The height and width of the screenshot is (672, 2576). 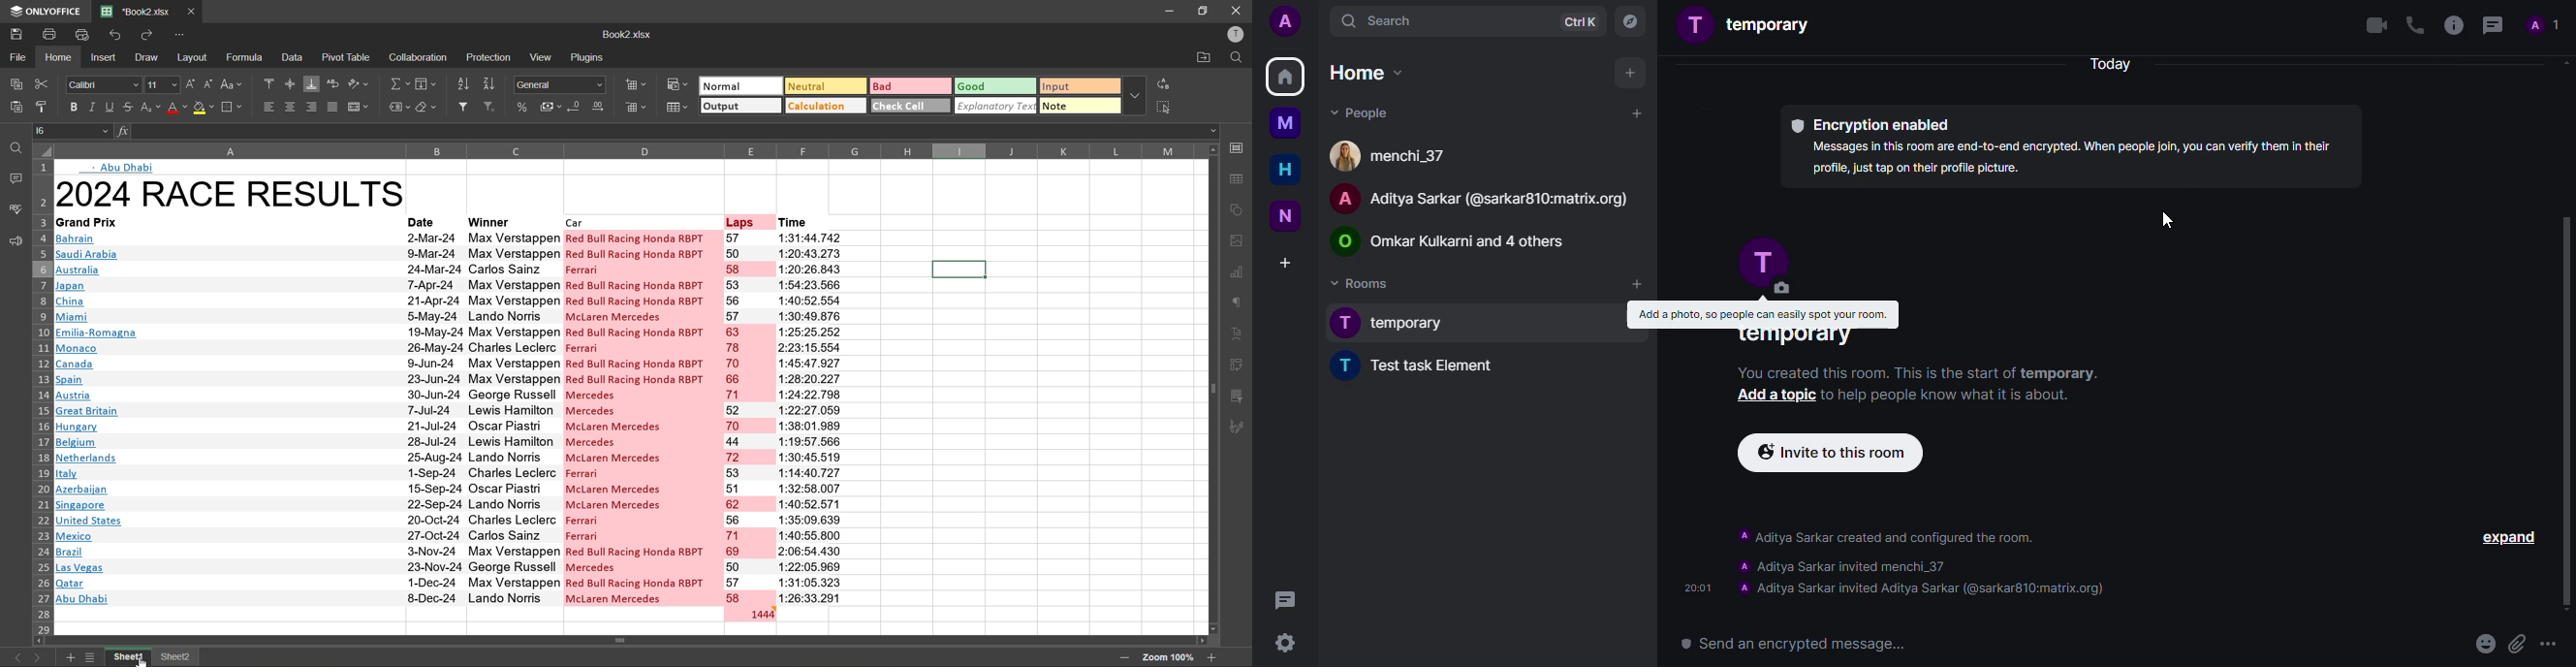 I want to click on fill color, so click(x=203, y=108).